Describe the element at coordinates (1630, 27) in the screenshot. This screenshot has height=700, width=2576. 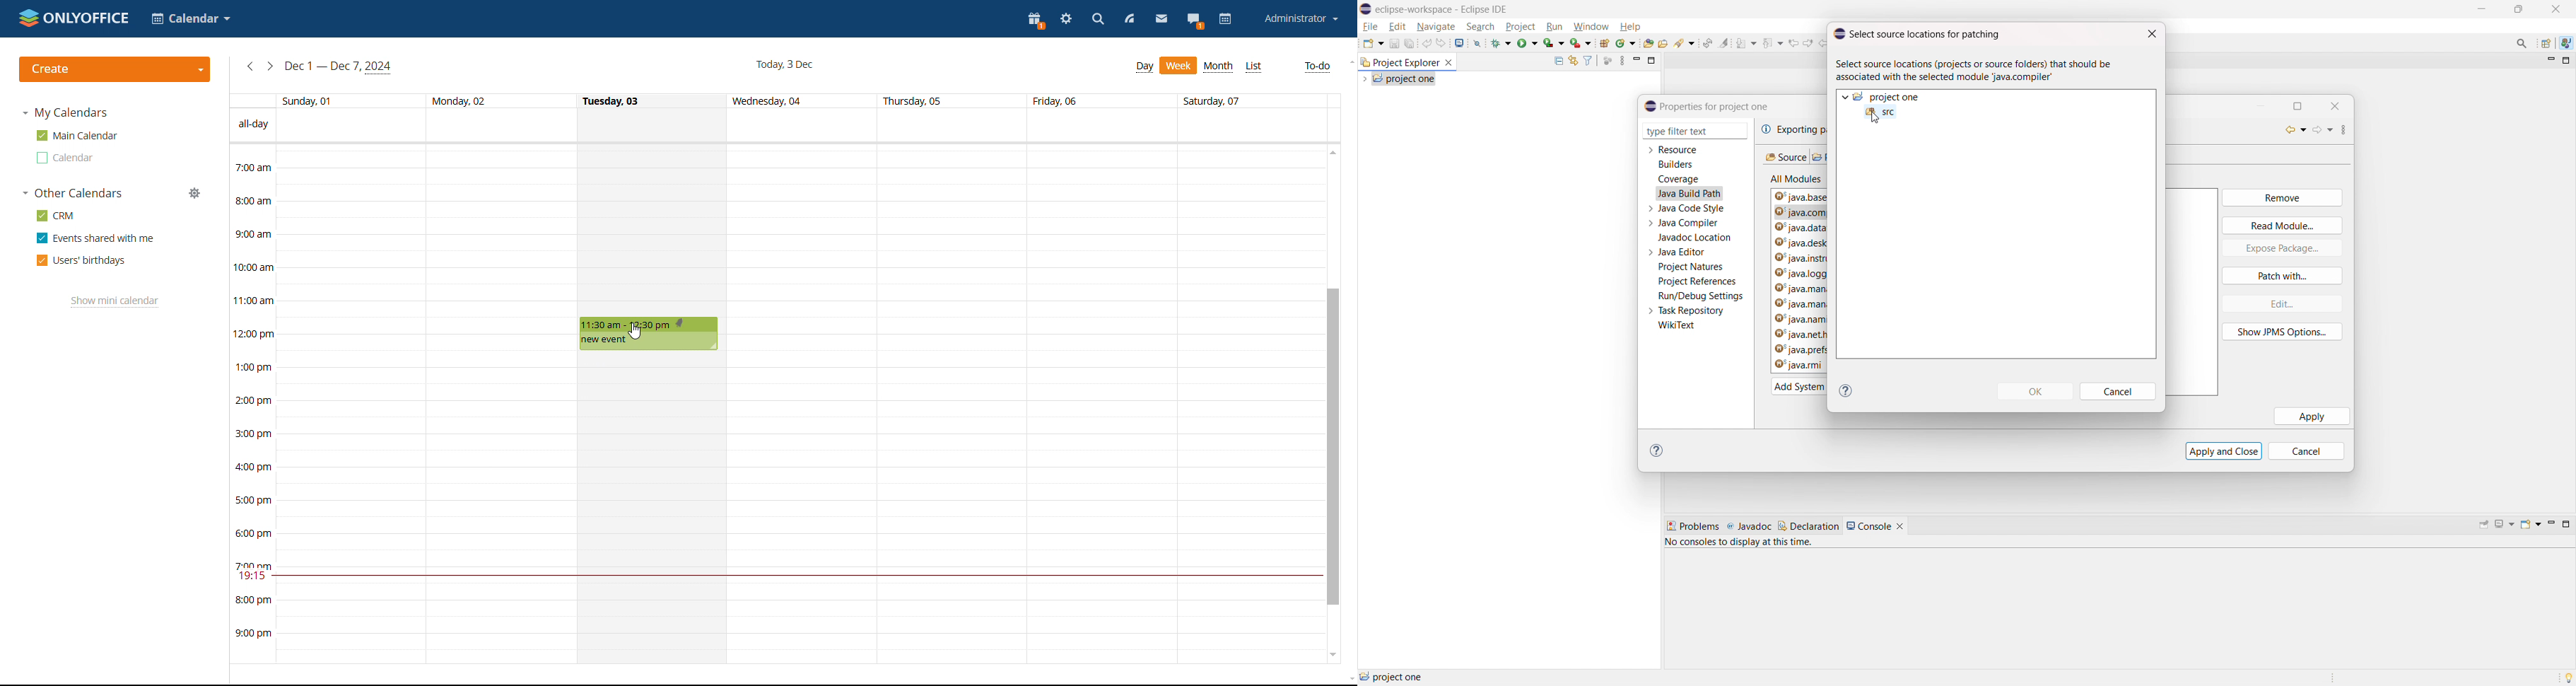
I see `help` at that location.